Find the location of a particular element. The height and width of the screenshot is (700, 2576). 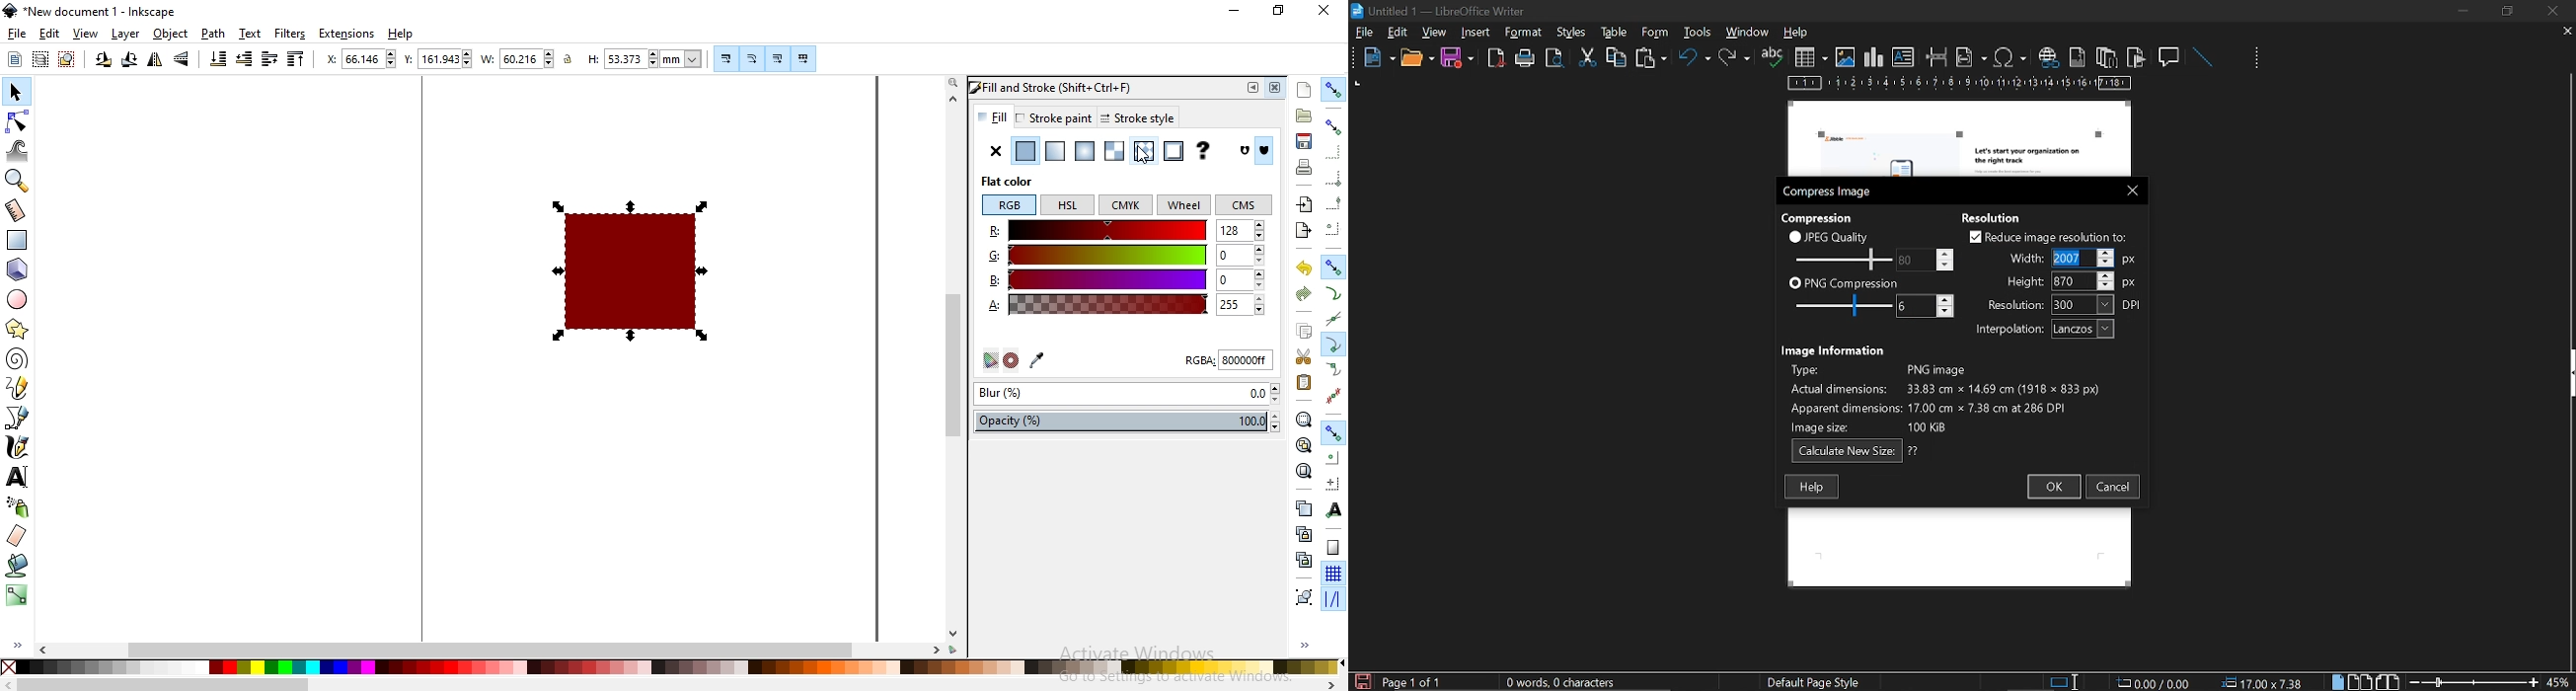

layer is located at coordinates (127, 35).